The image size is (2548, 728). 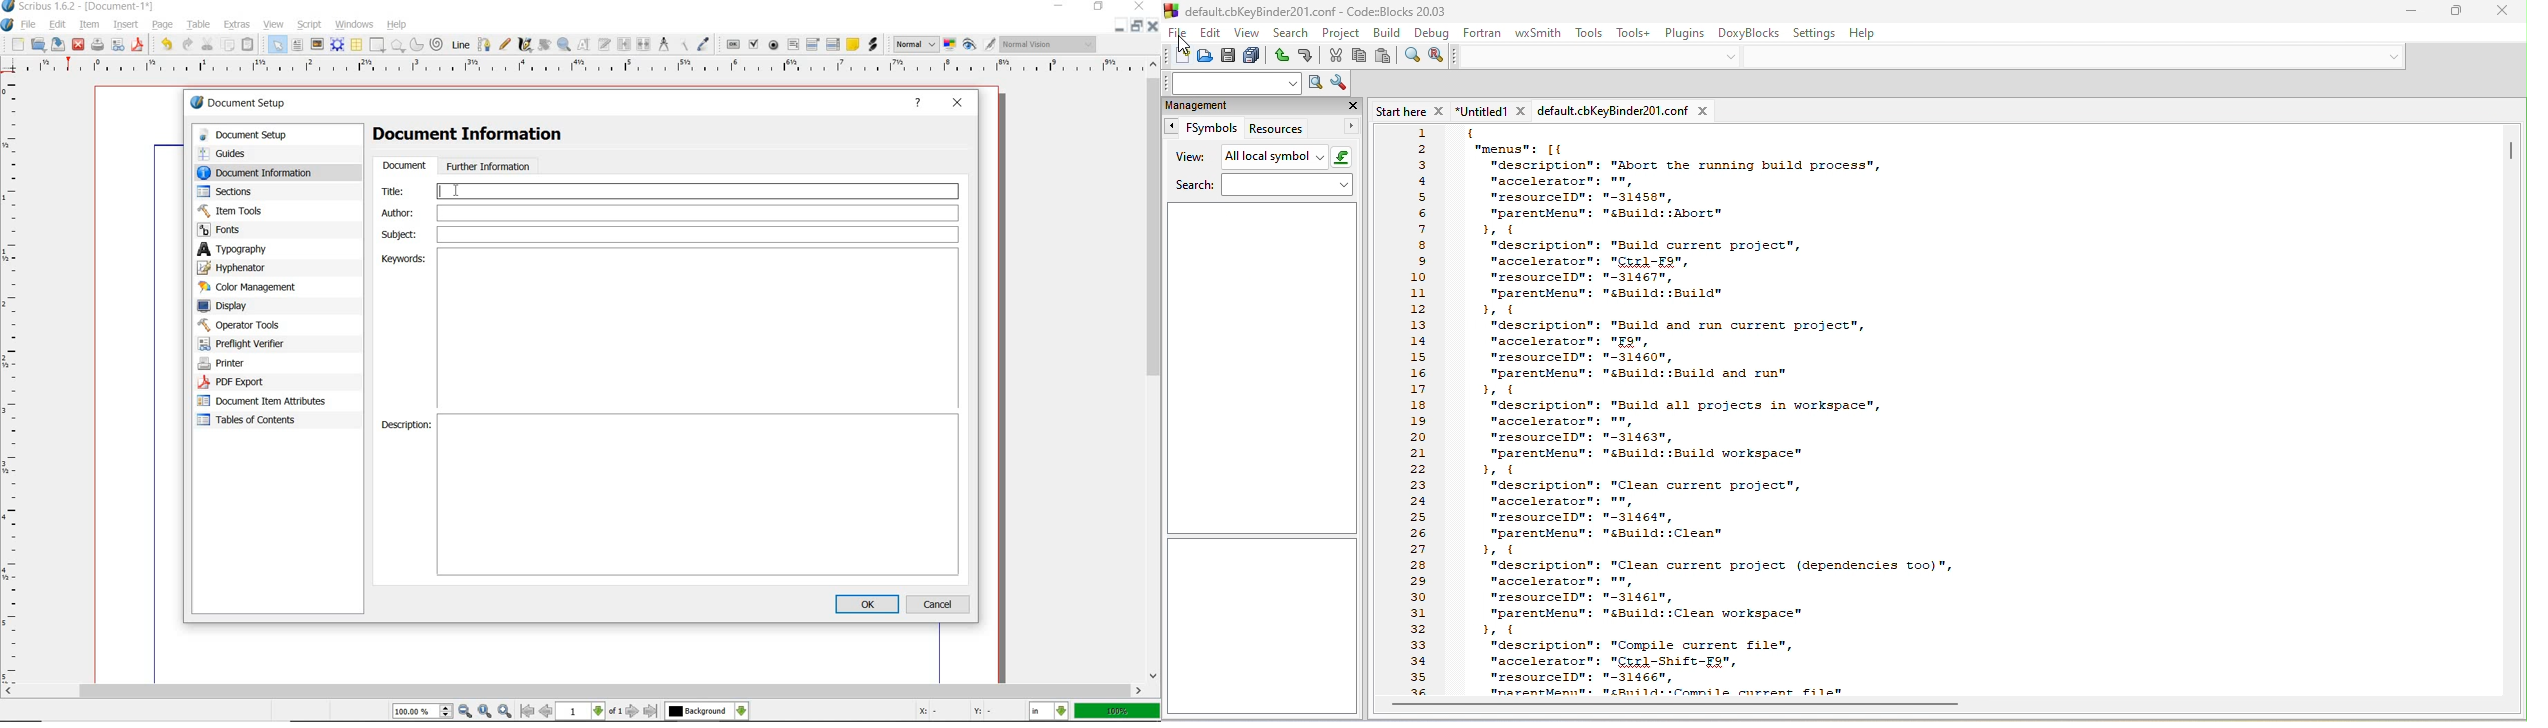 What do you see at coordinates (2512, 150) in the screenshot?
I see `vertical scroll bar` at bounding box center [2512, 150].